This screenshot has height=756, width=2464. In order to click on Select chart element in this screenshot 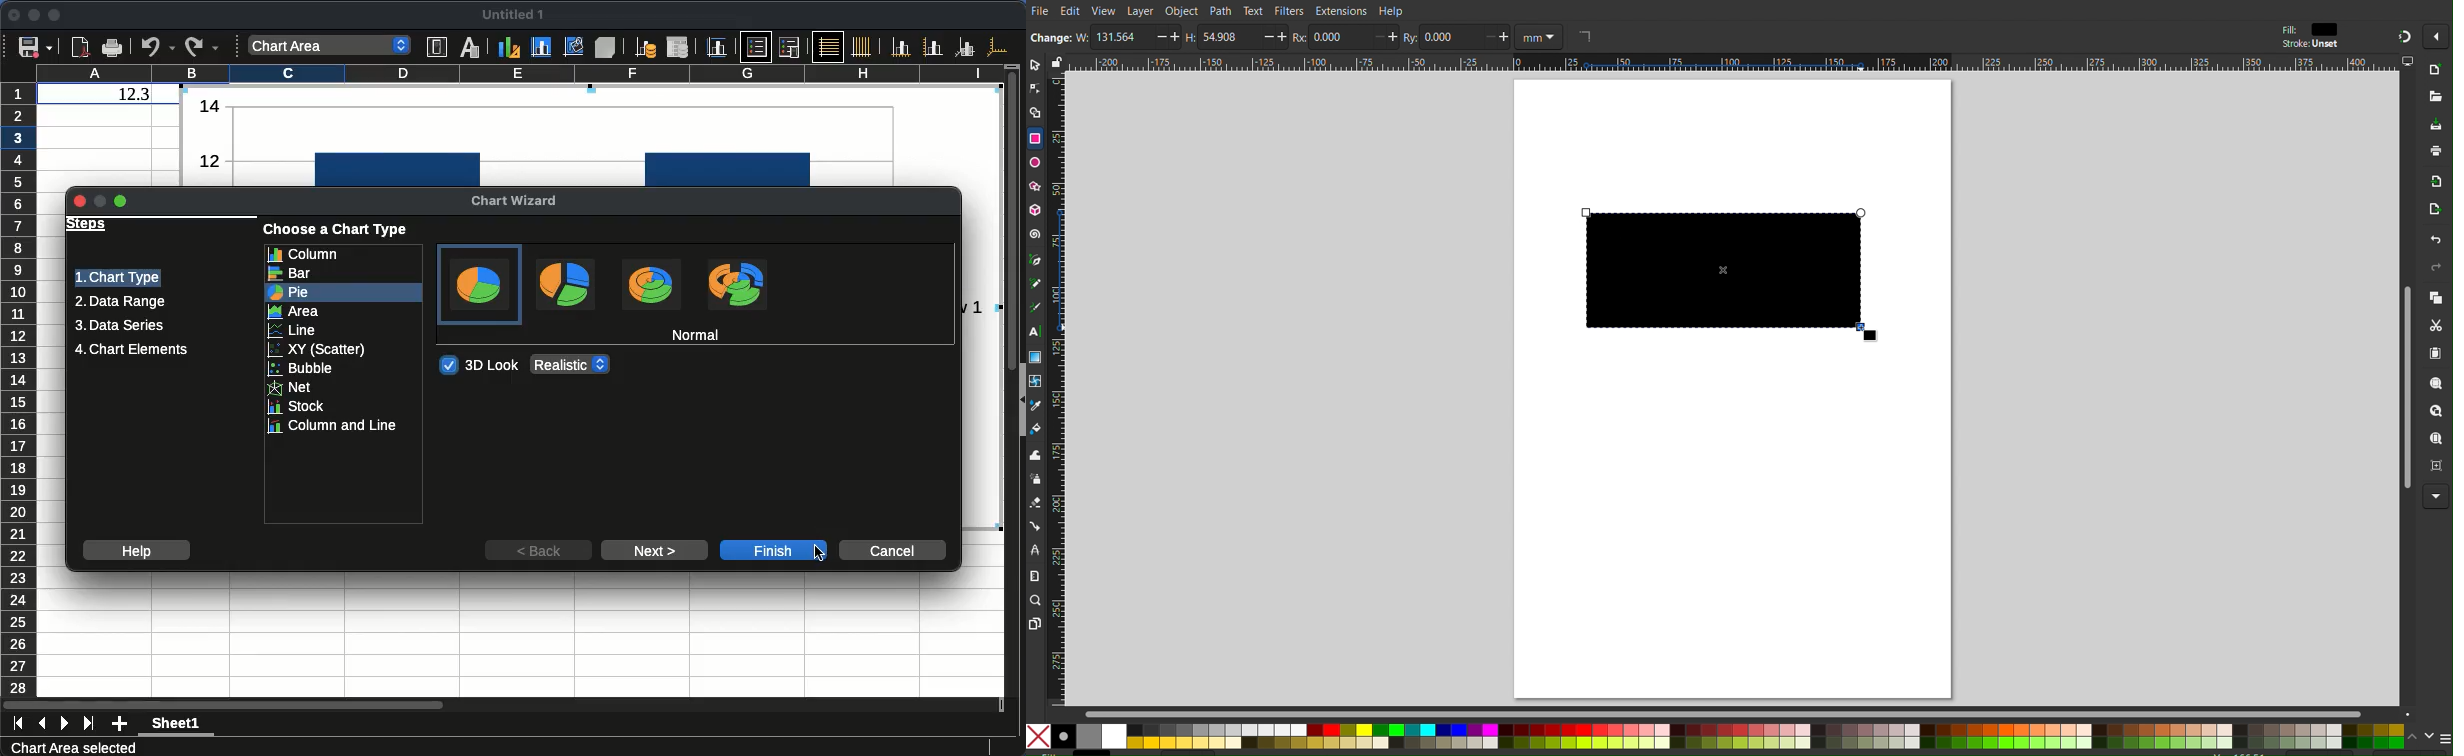, I will do `click(330, 45)`.